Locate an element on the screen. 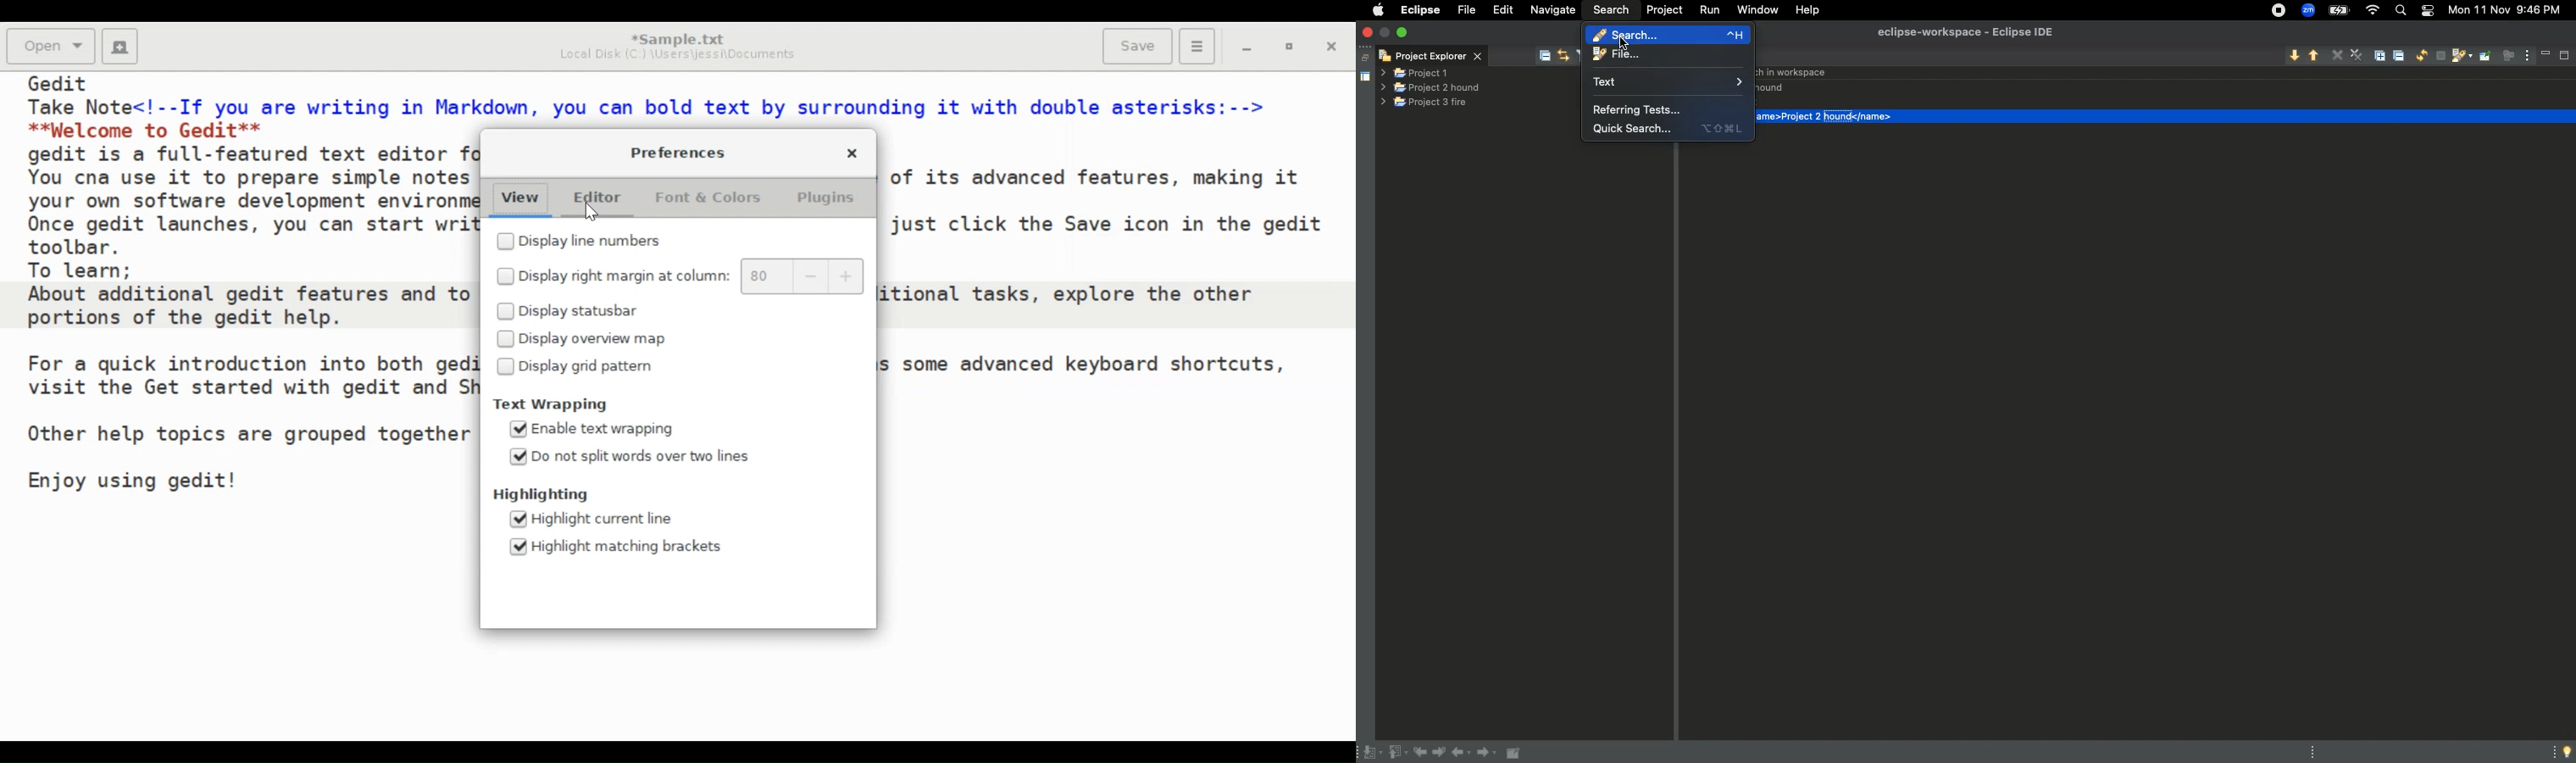 The image size is (2576, 784). View is located at coordinates (518, 199).